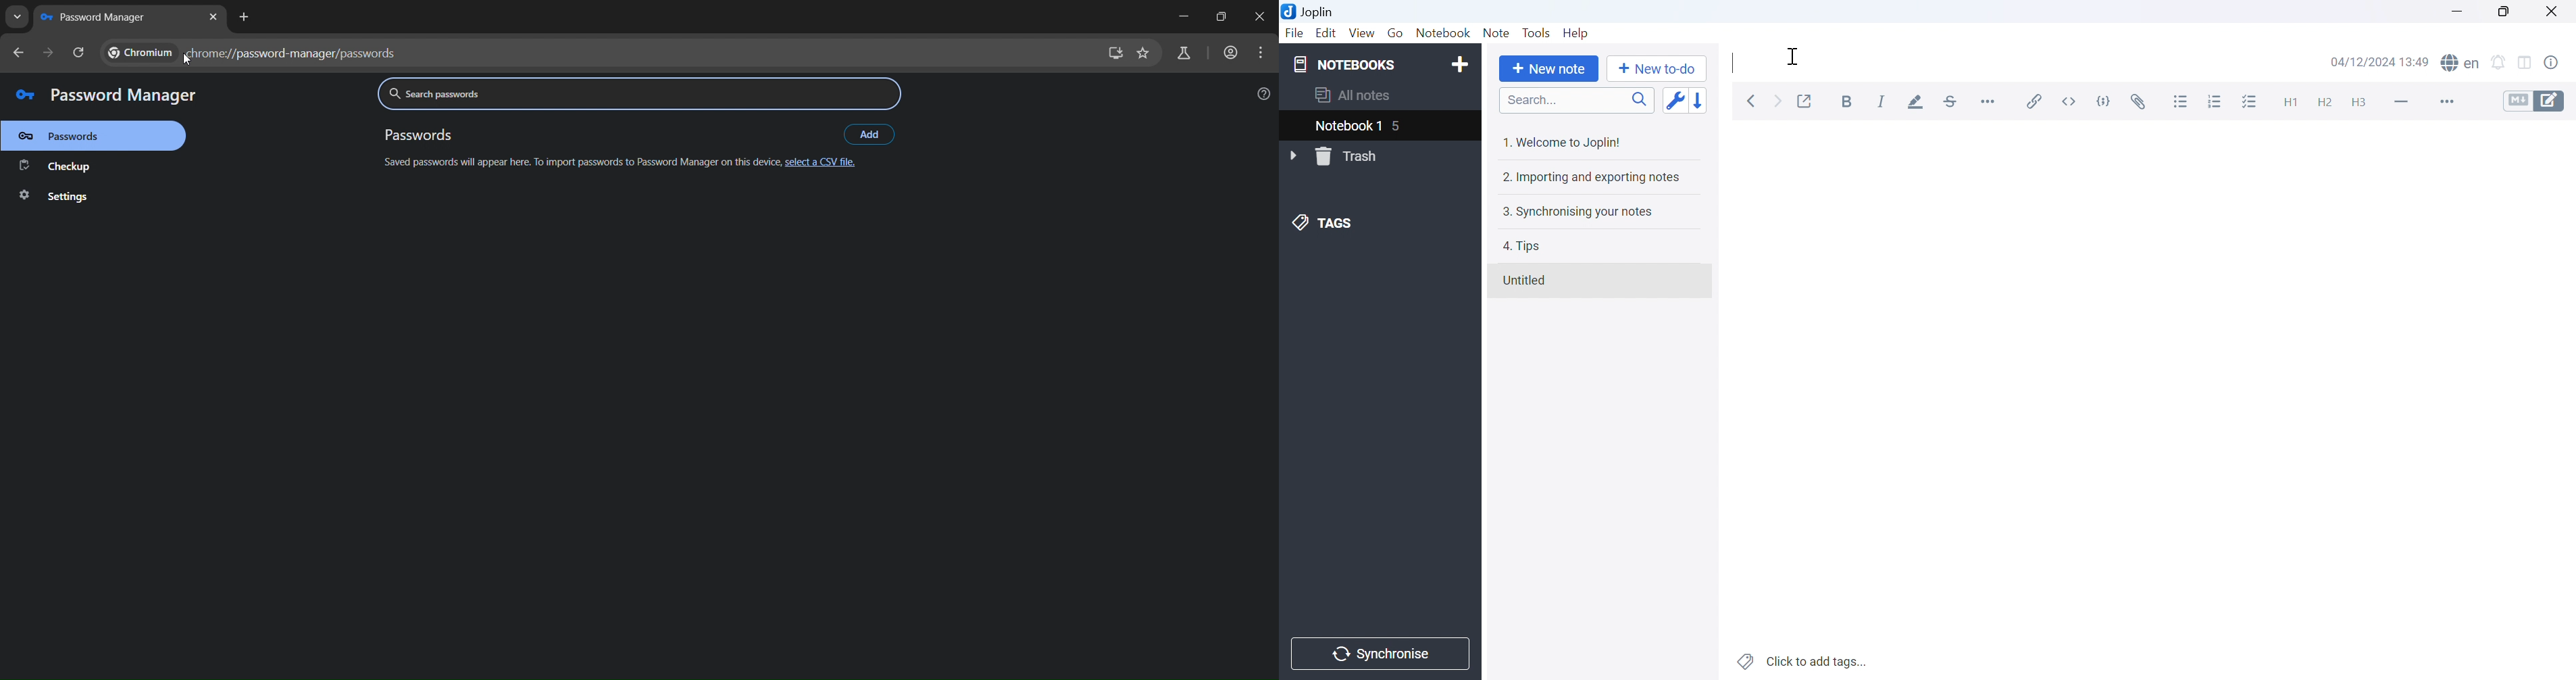 The image size is (2576, 700). Describe the element at coordinates (580, 151) in the screenshot. I see `PasswordsSaved passwords will appear here. To import passwords to Password Manager on this device` at that location.